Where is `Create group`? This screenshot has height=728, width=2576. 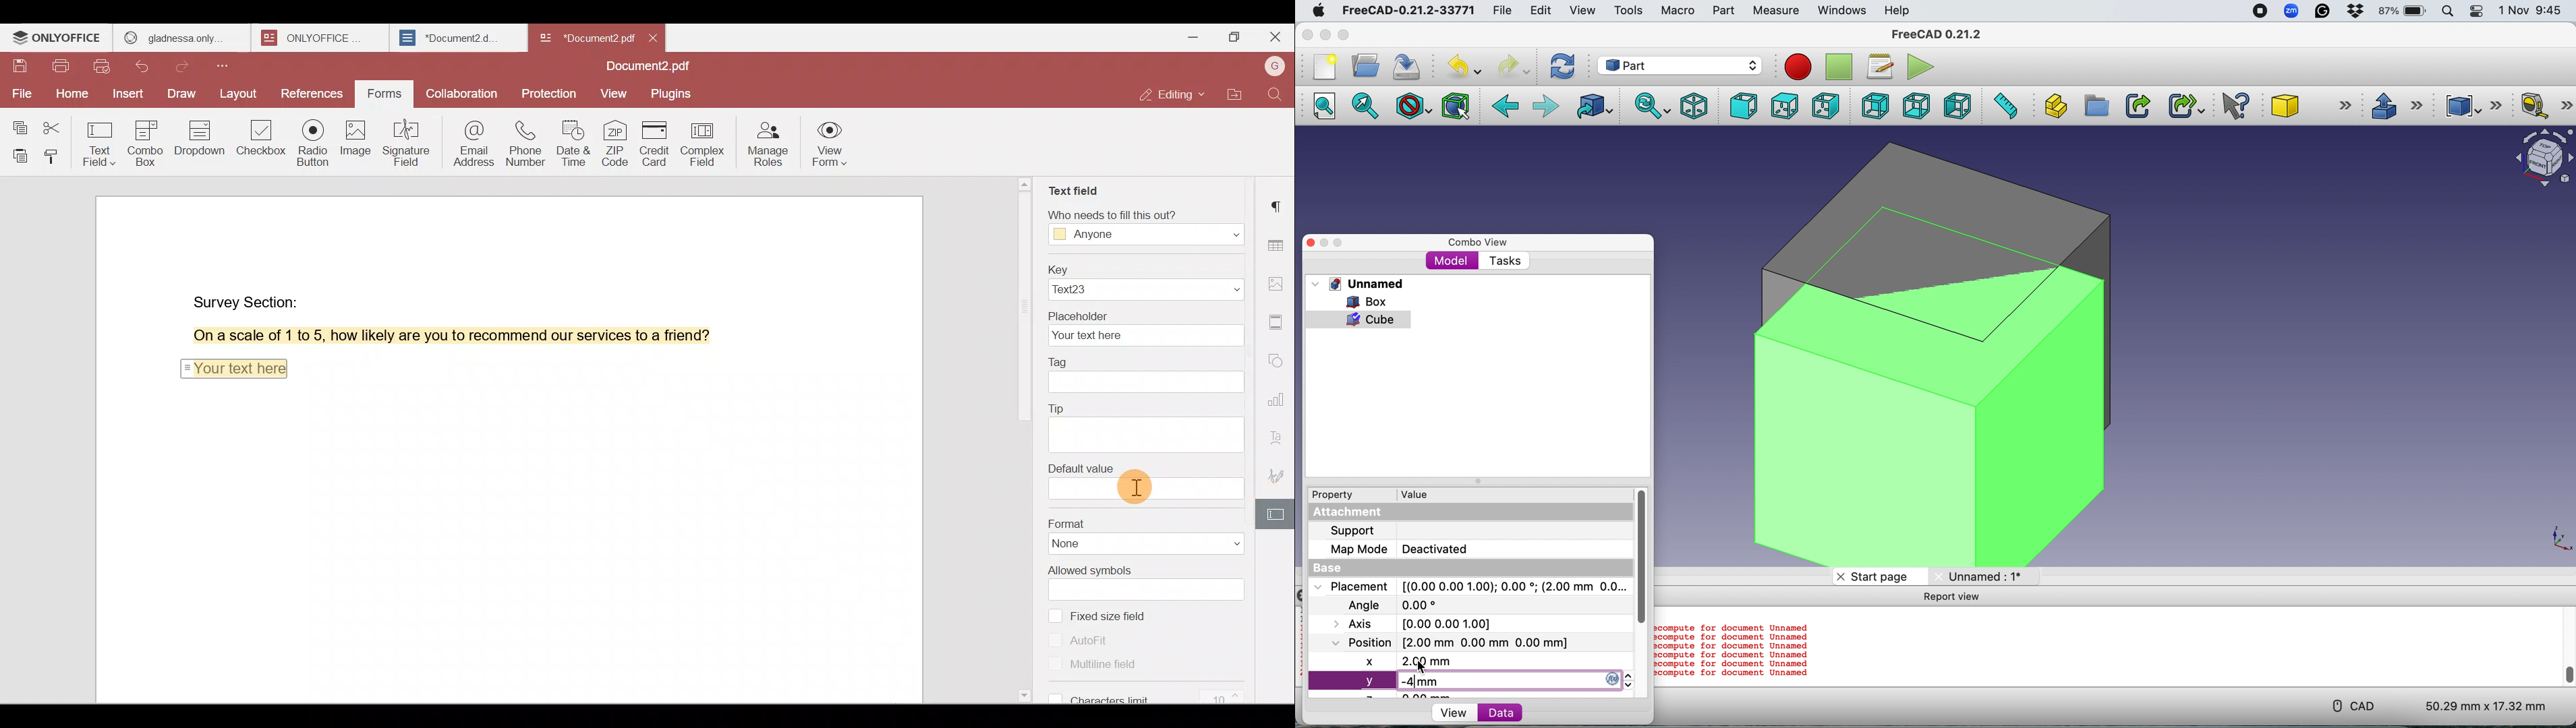 Create group is located at coordinates (2096, 106).